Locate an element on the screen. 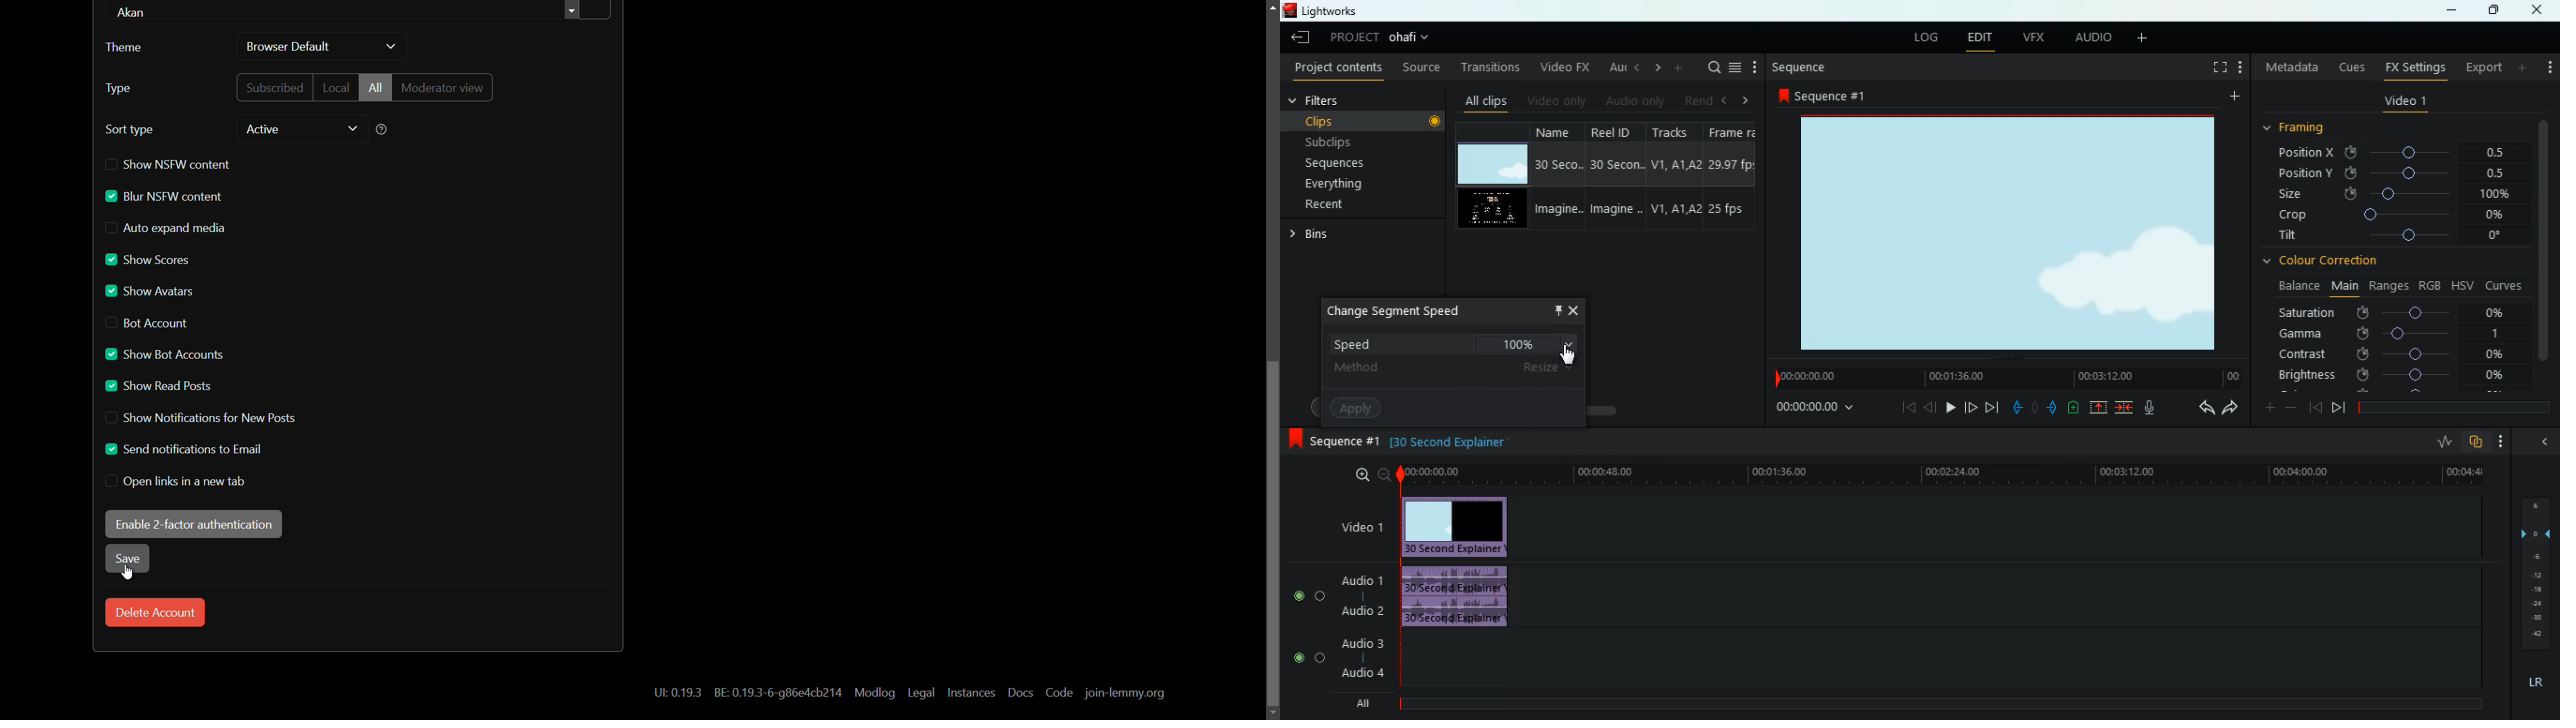 Image resolution: width=2576 pixels, height=728 pixels. sequence is located at coordinates (1798, 67).